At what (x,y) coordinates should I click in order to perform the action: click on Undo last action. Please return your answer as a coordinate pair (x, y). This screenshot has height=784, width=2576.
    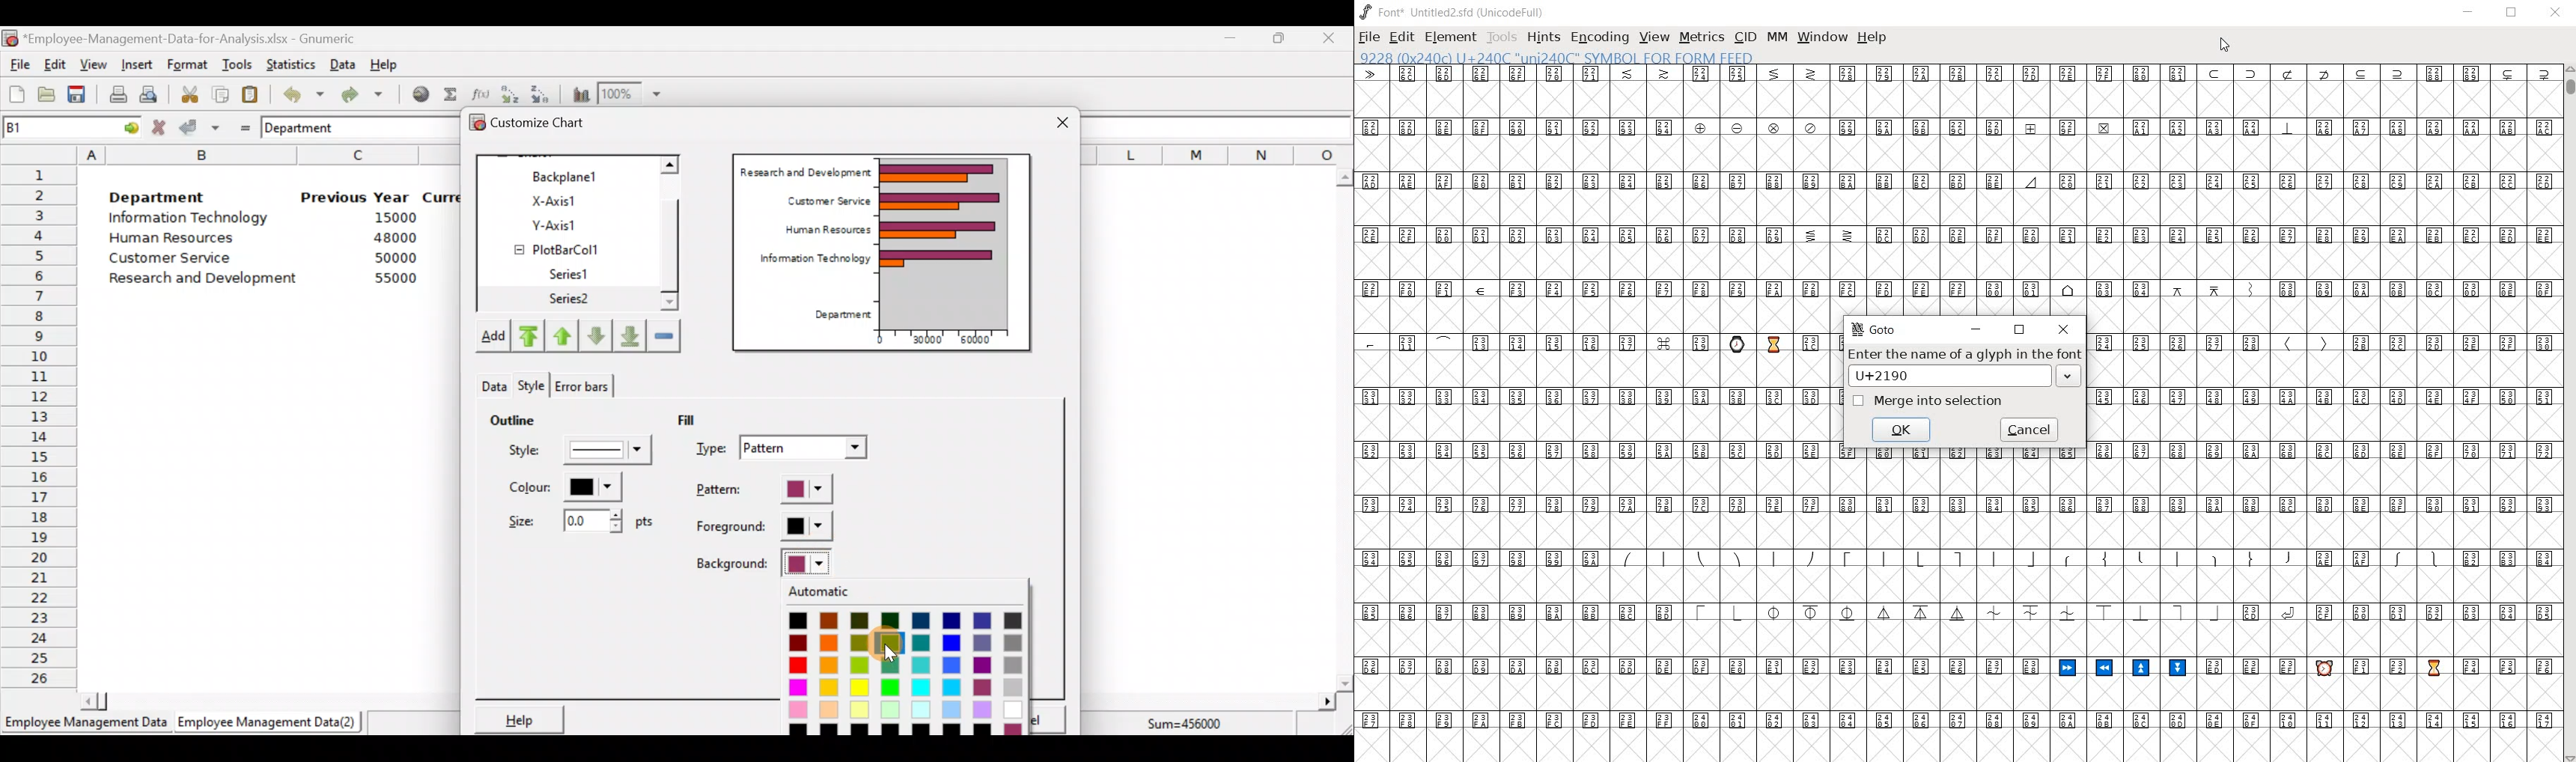
    Looking at the image, I should click on (296, 91).